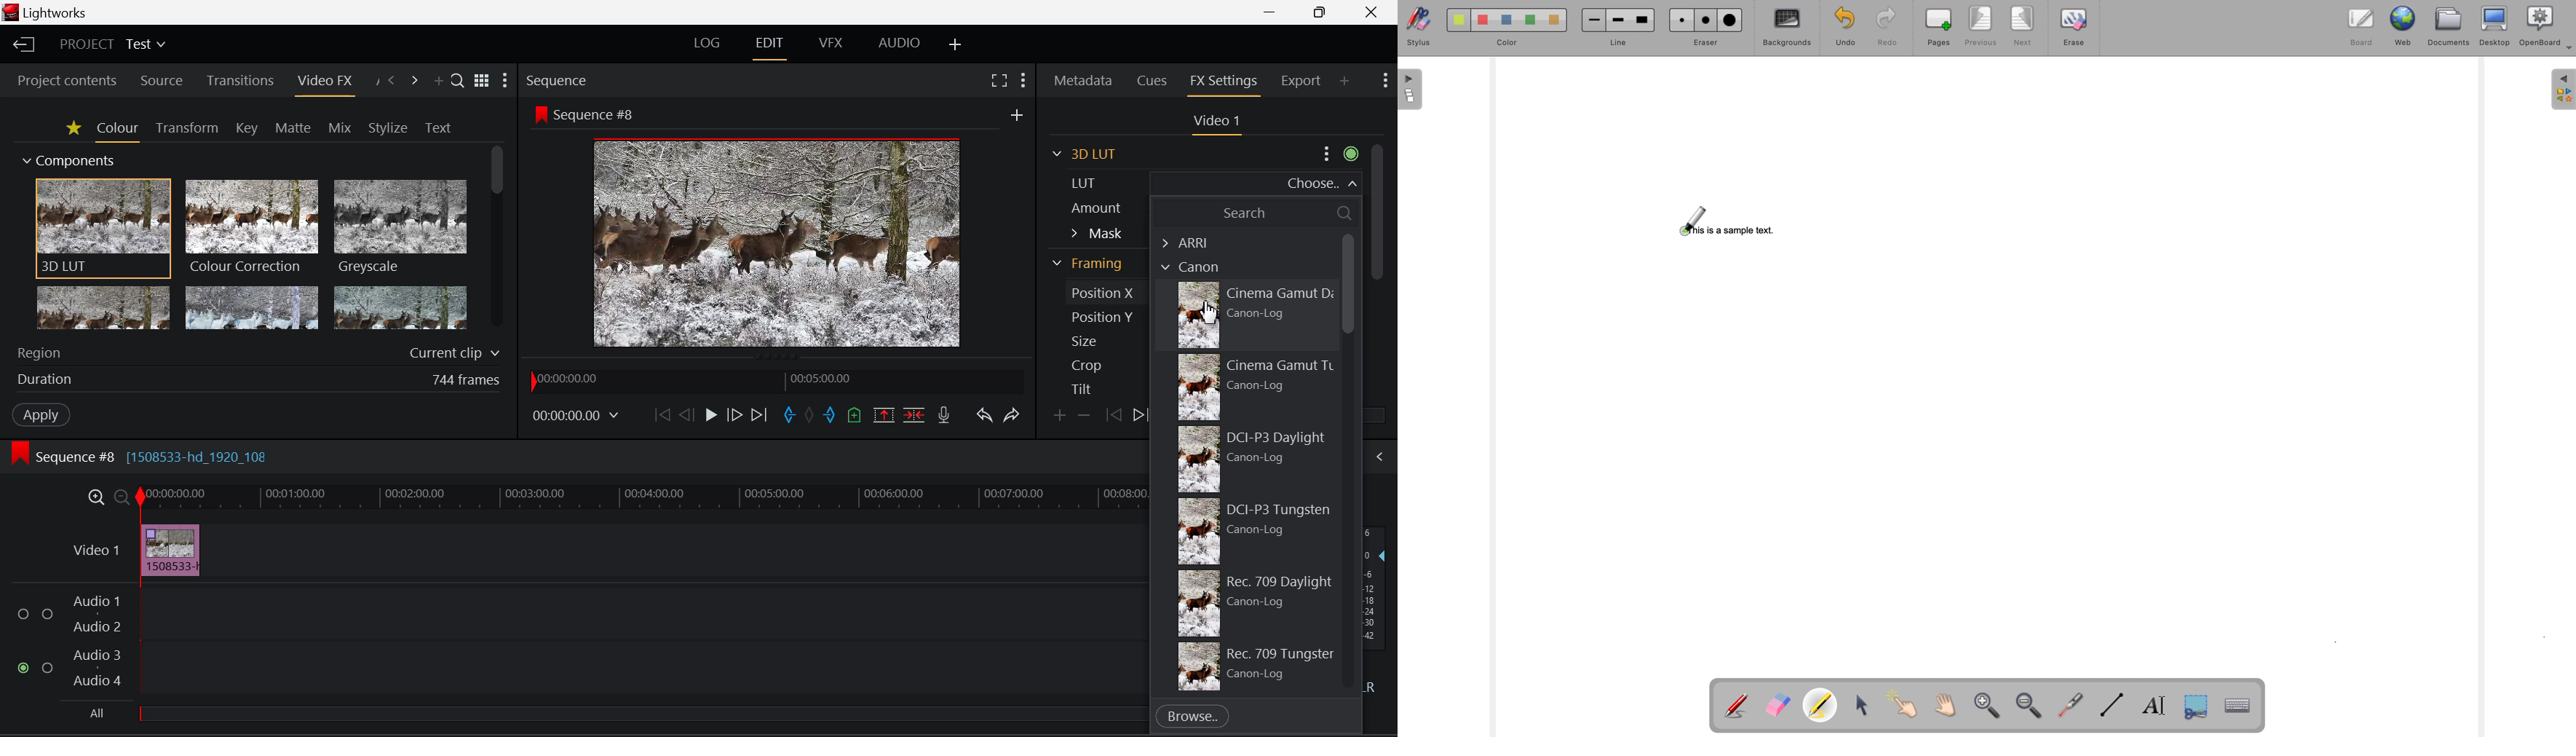 The image size is (2576, 756). Describe the element at coordinates (1554, 20) in the screenshot. I see `Color 5` at that location.